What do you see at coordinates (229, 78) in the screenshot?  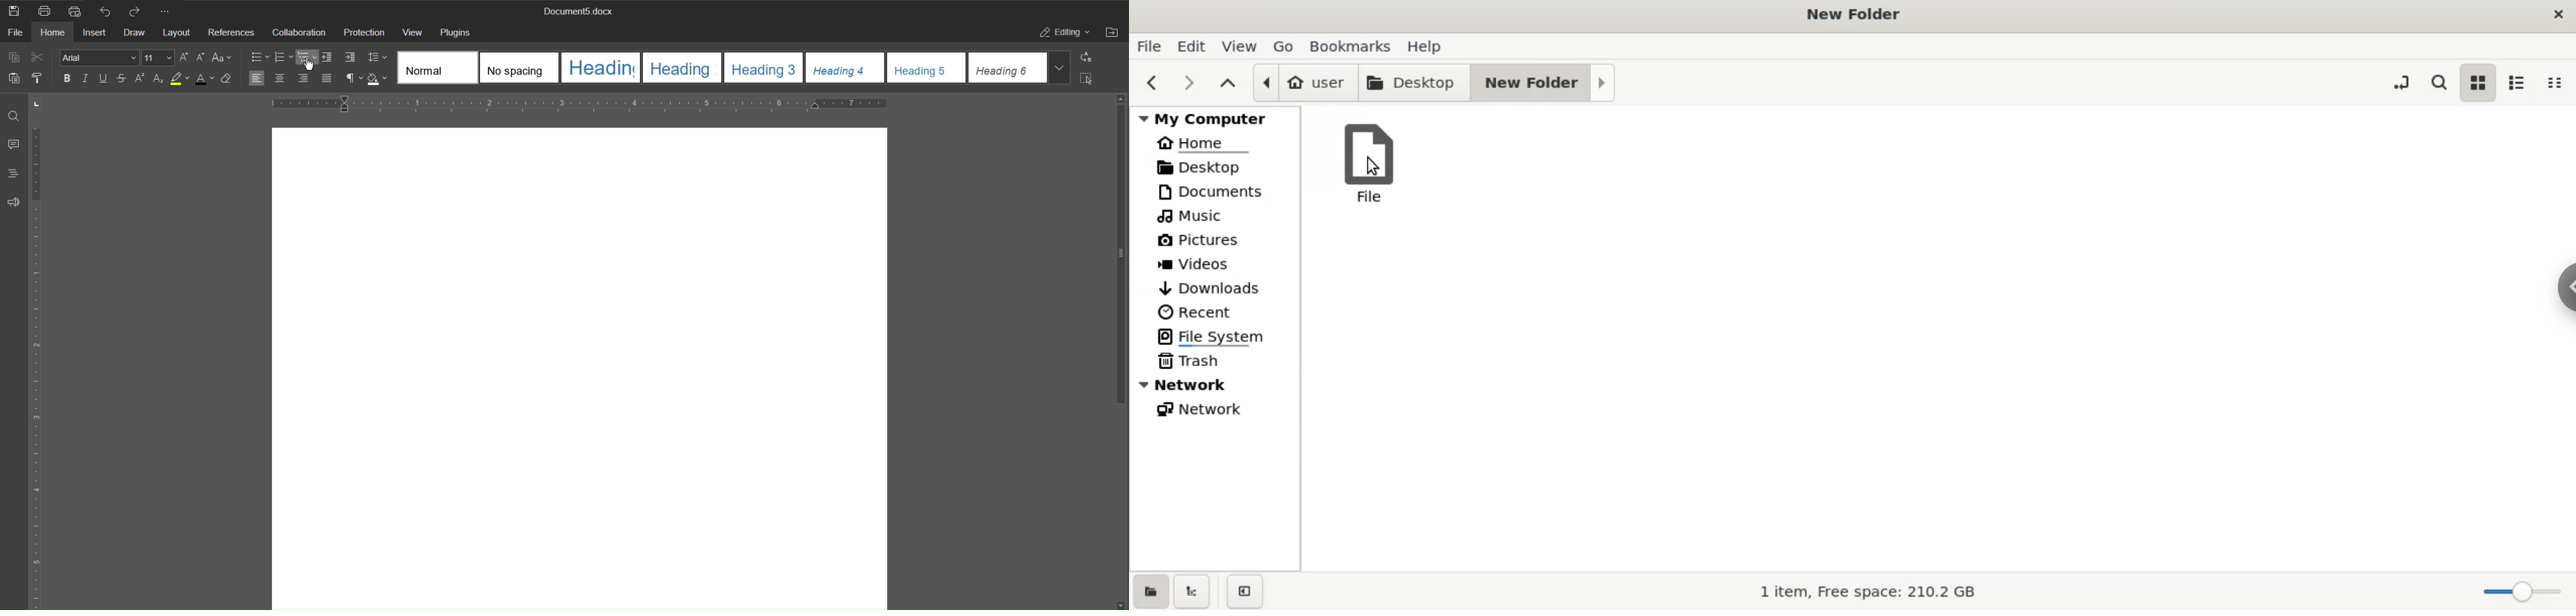 I see `Clear Style` at bounding box center [229, 78].